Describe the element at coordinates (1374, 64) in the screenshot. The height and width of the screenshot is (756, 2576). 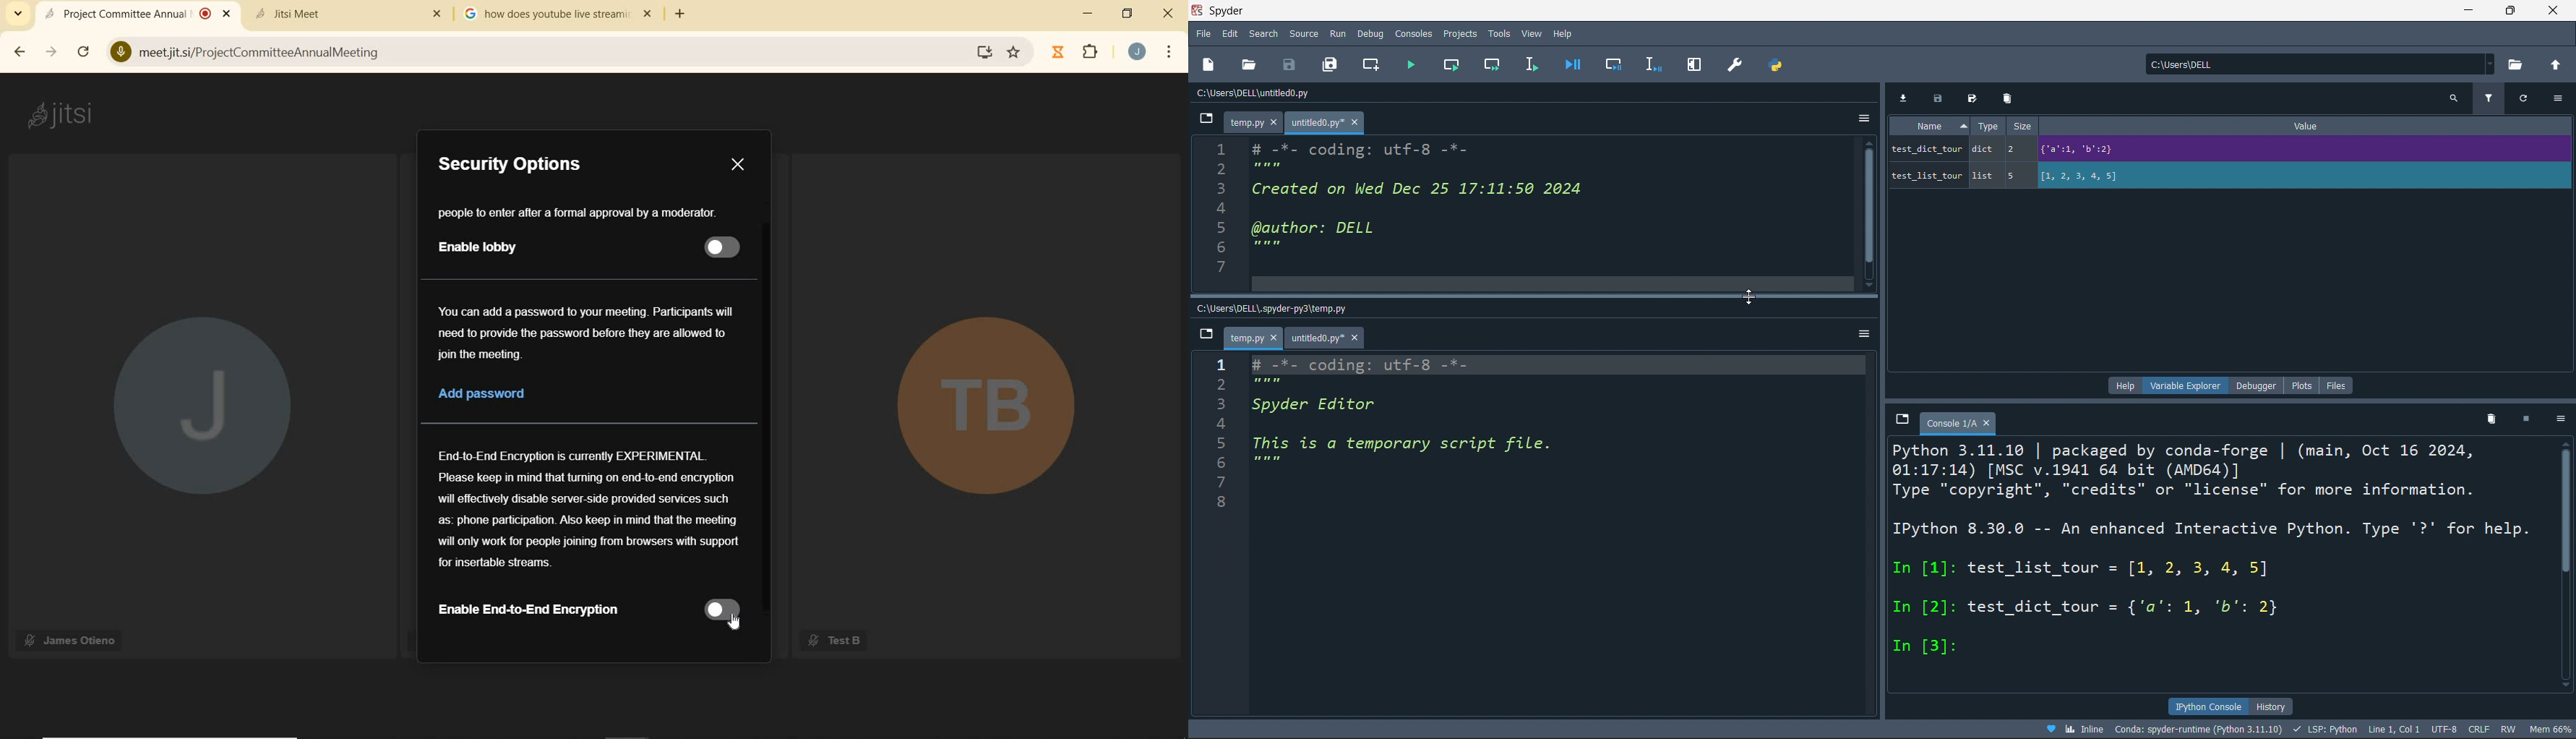
I see `create new cell` at that location.